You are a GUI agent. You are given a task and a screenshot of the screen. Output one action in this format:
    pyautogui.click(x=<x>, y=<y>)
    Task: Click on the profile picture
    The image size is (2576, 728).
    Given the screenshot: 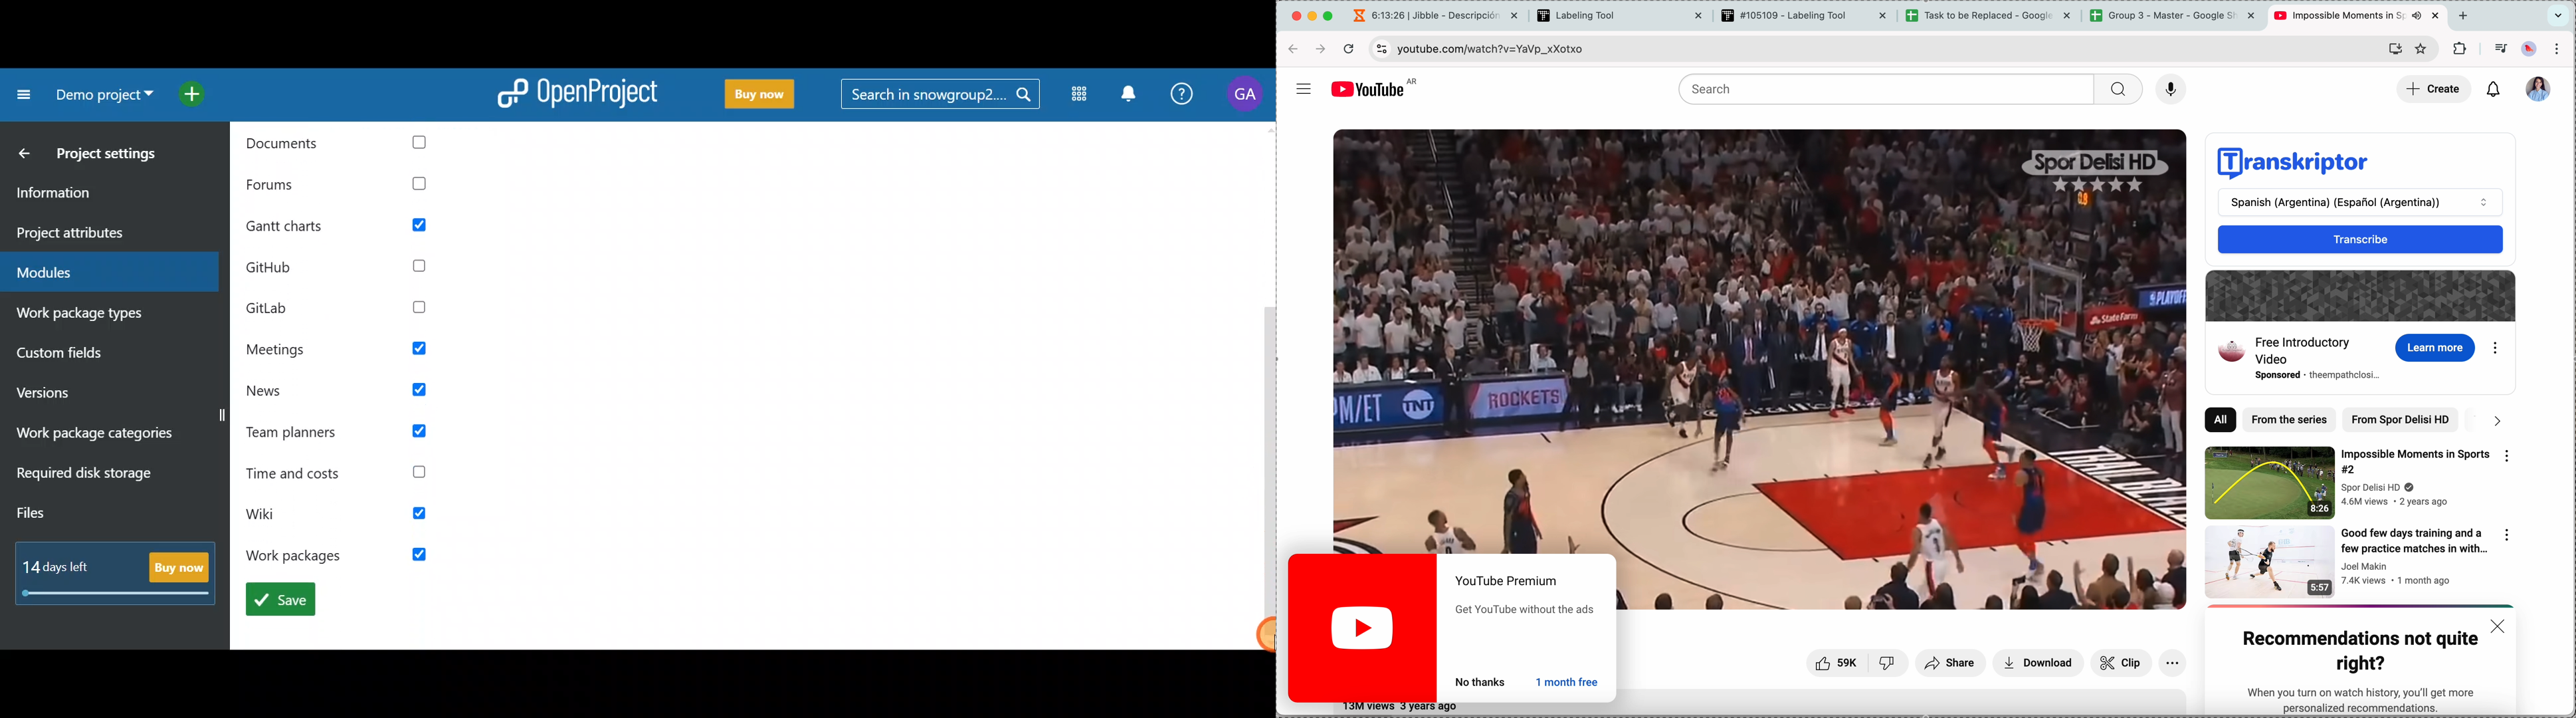 What is the action you would take?
    pyautogui.click(x=2530, y=50)
    